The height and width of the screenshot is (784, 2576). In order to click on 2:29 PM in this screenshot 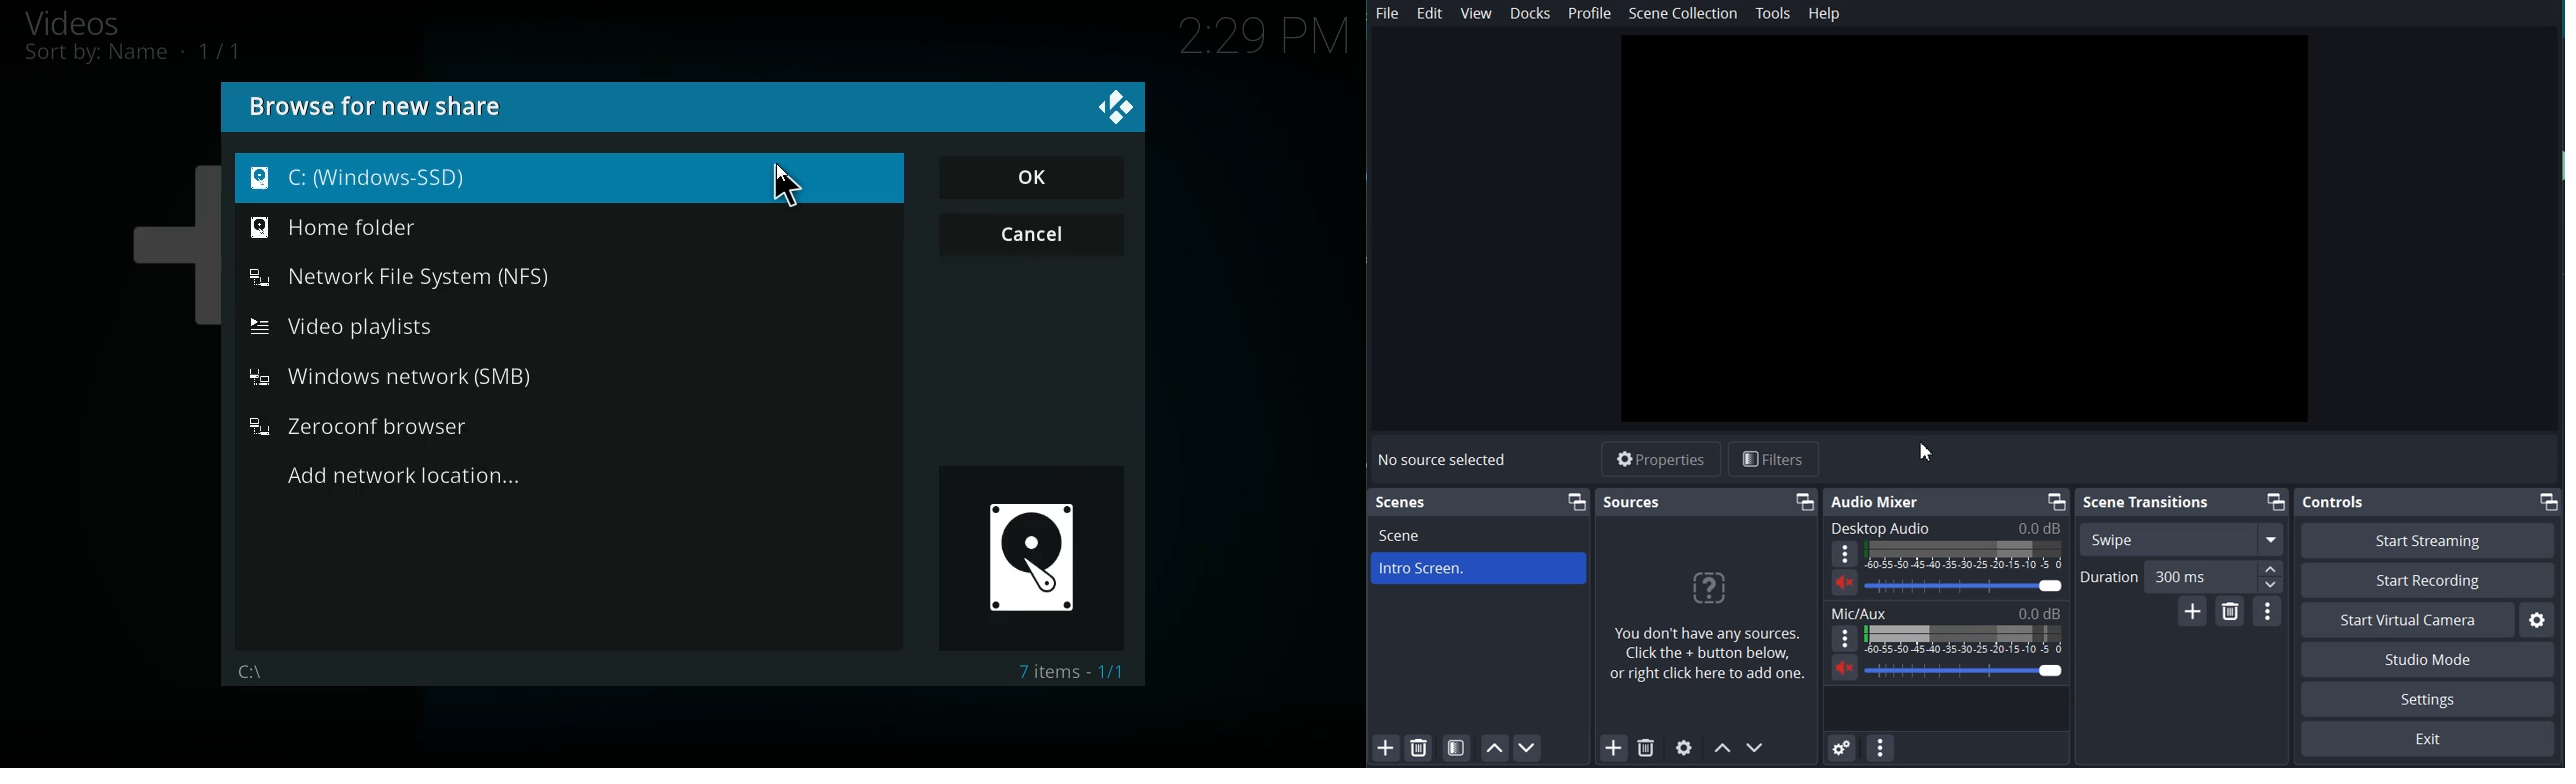, I will do `click(1264, 41)`.